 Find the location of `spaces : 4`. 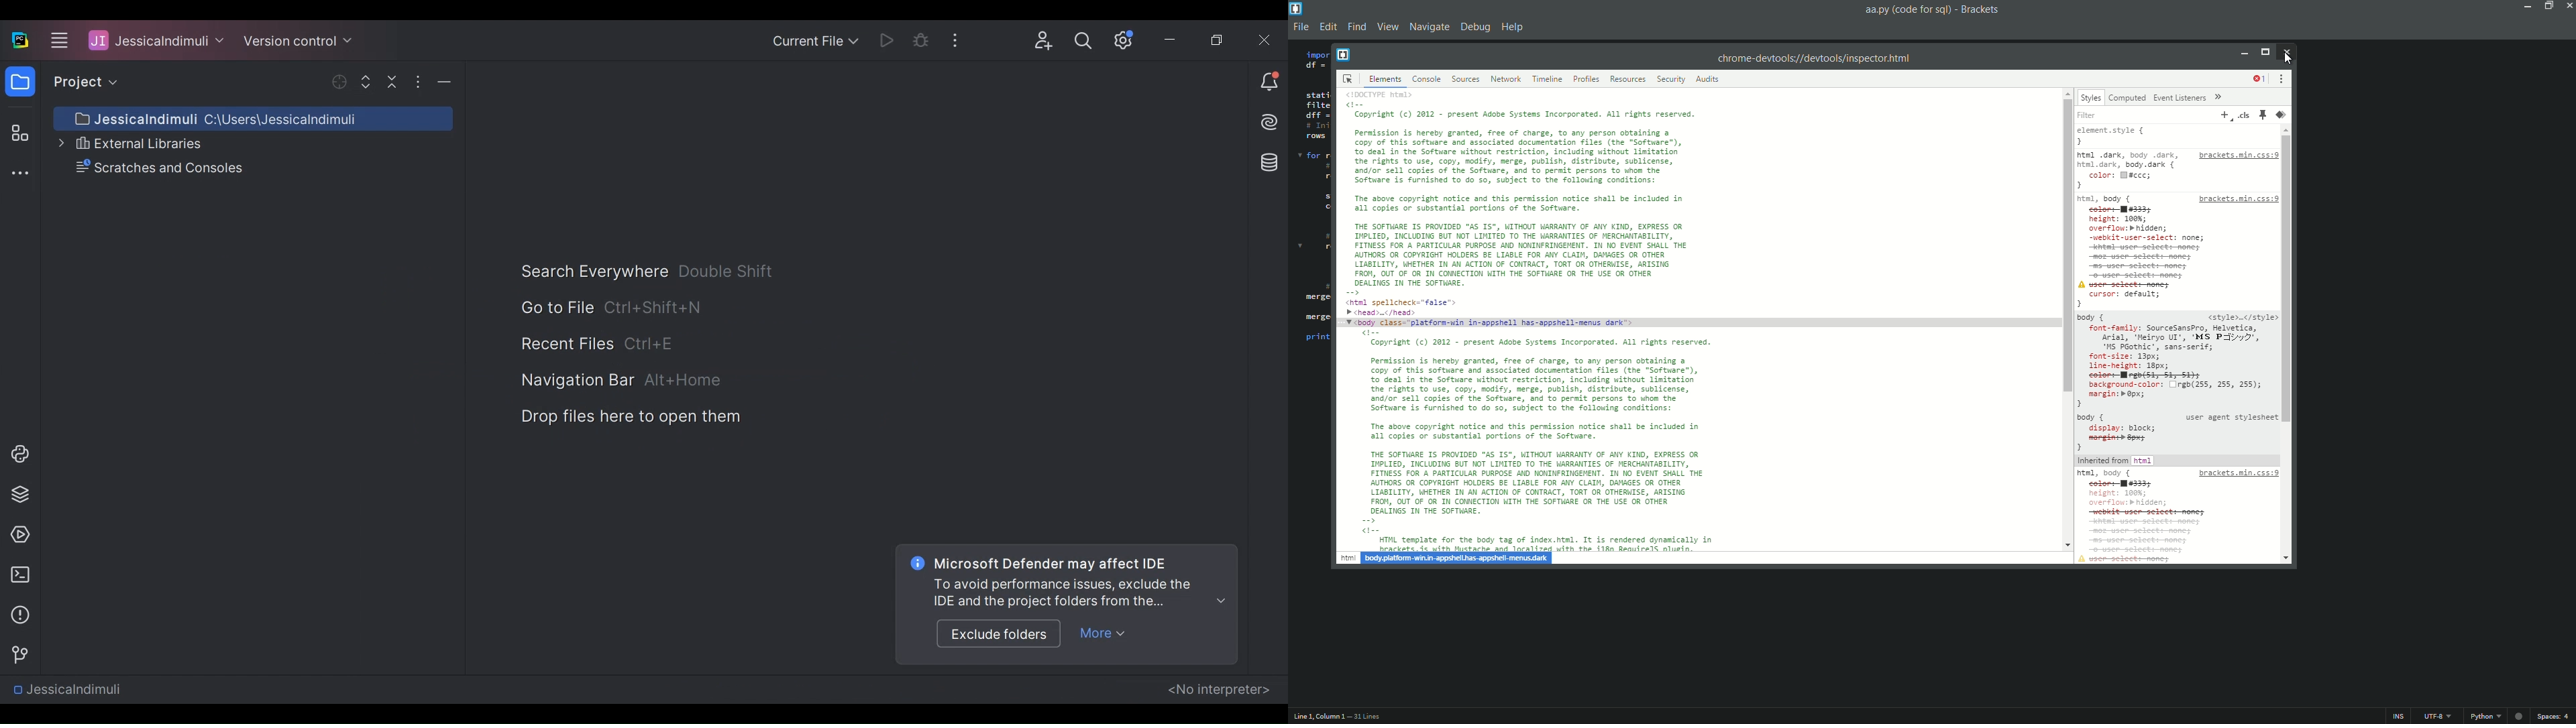

spaces : 4 is located at coordinates (2555, 715).